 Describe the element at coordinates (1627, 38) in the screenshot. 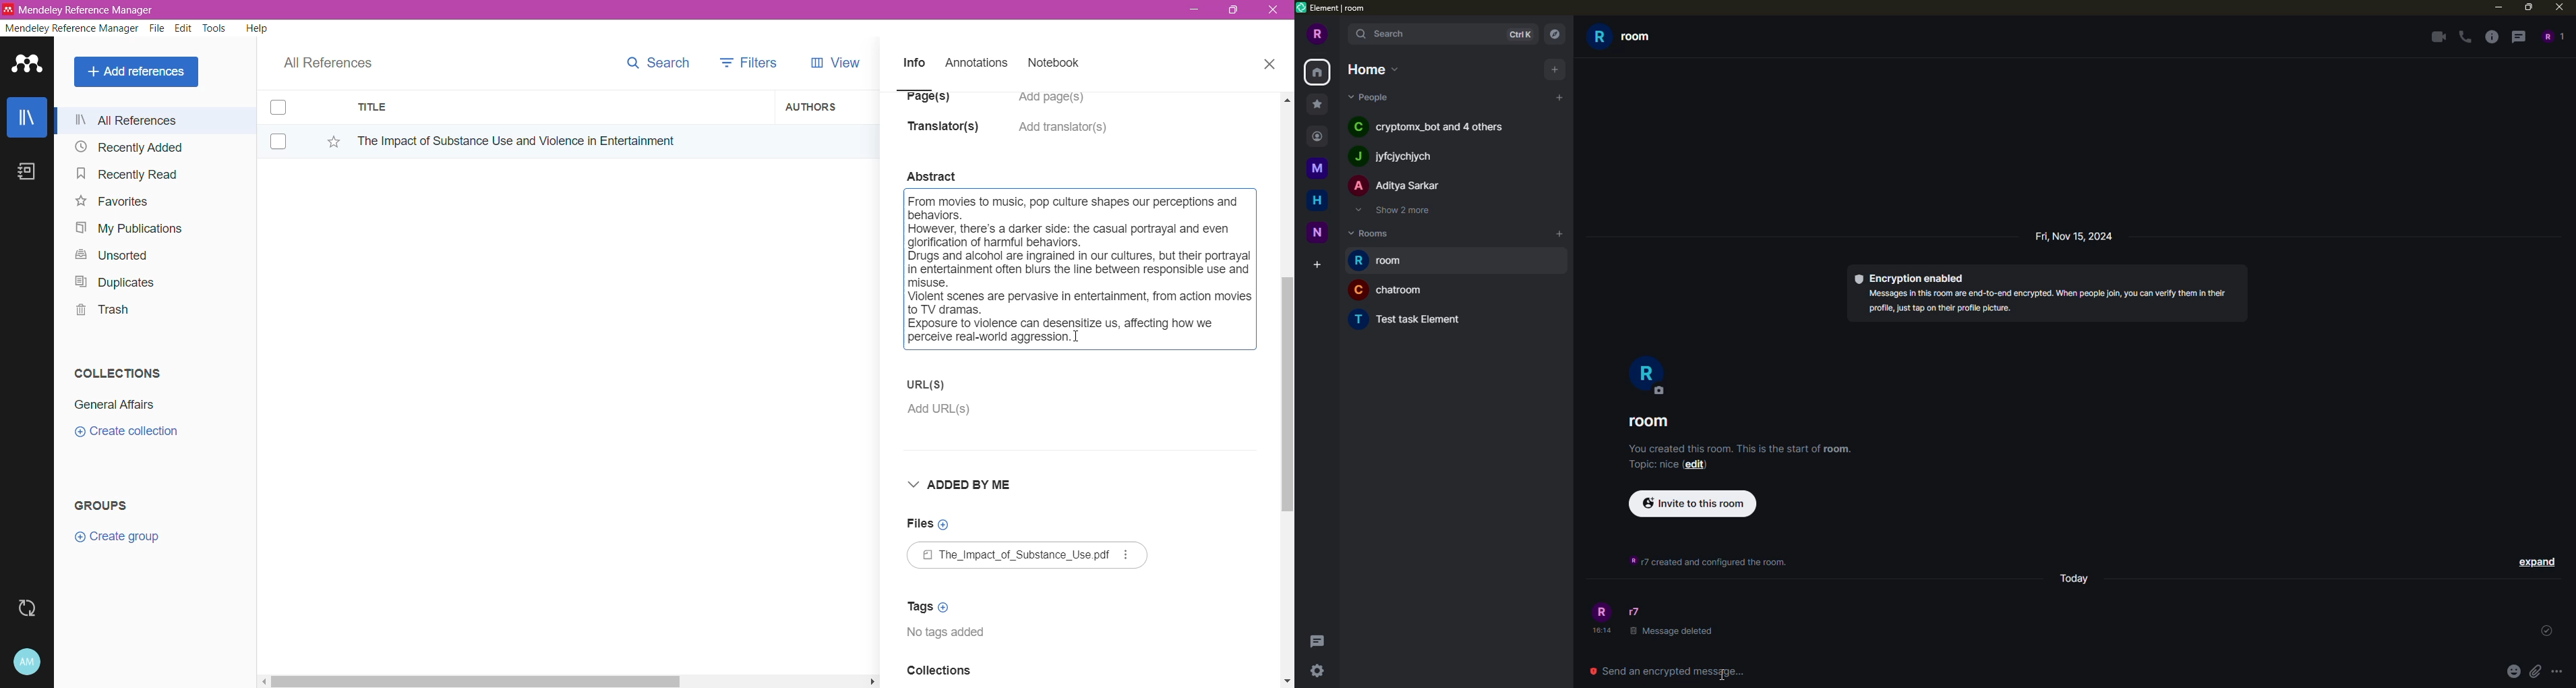

I see `room` at that location.